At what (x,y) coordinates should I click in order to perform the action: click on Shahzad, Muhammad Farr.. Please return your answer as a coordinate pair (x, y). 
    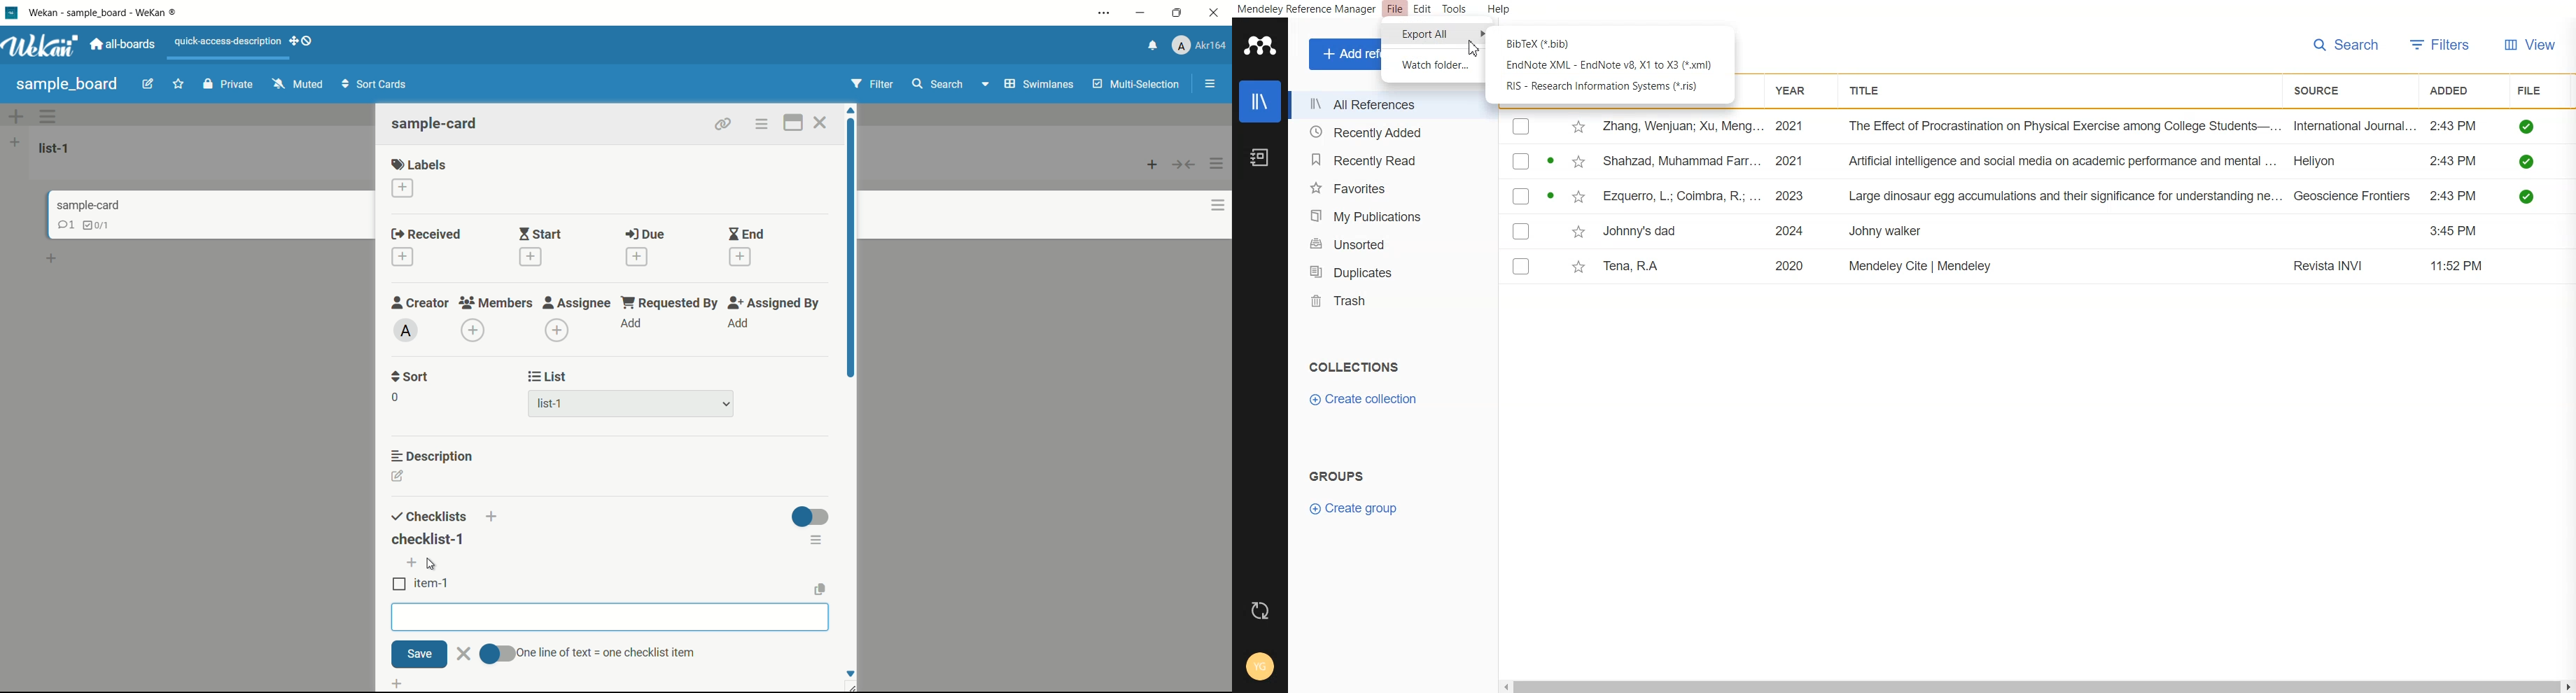
    Looking at the image, I should click on (1685, 160).